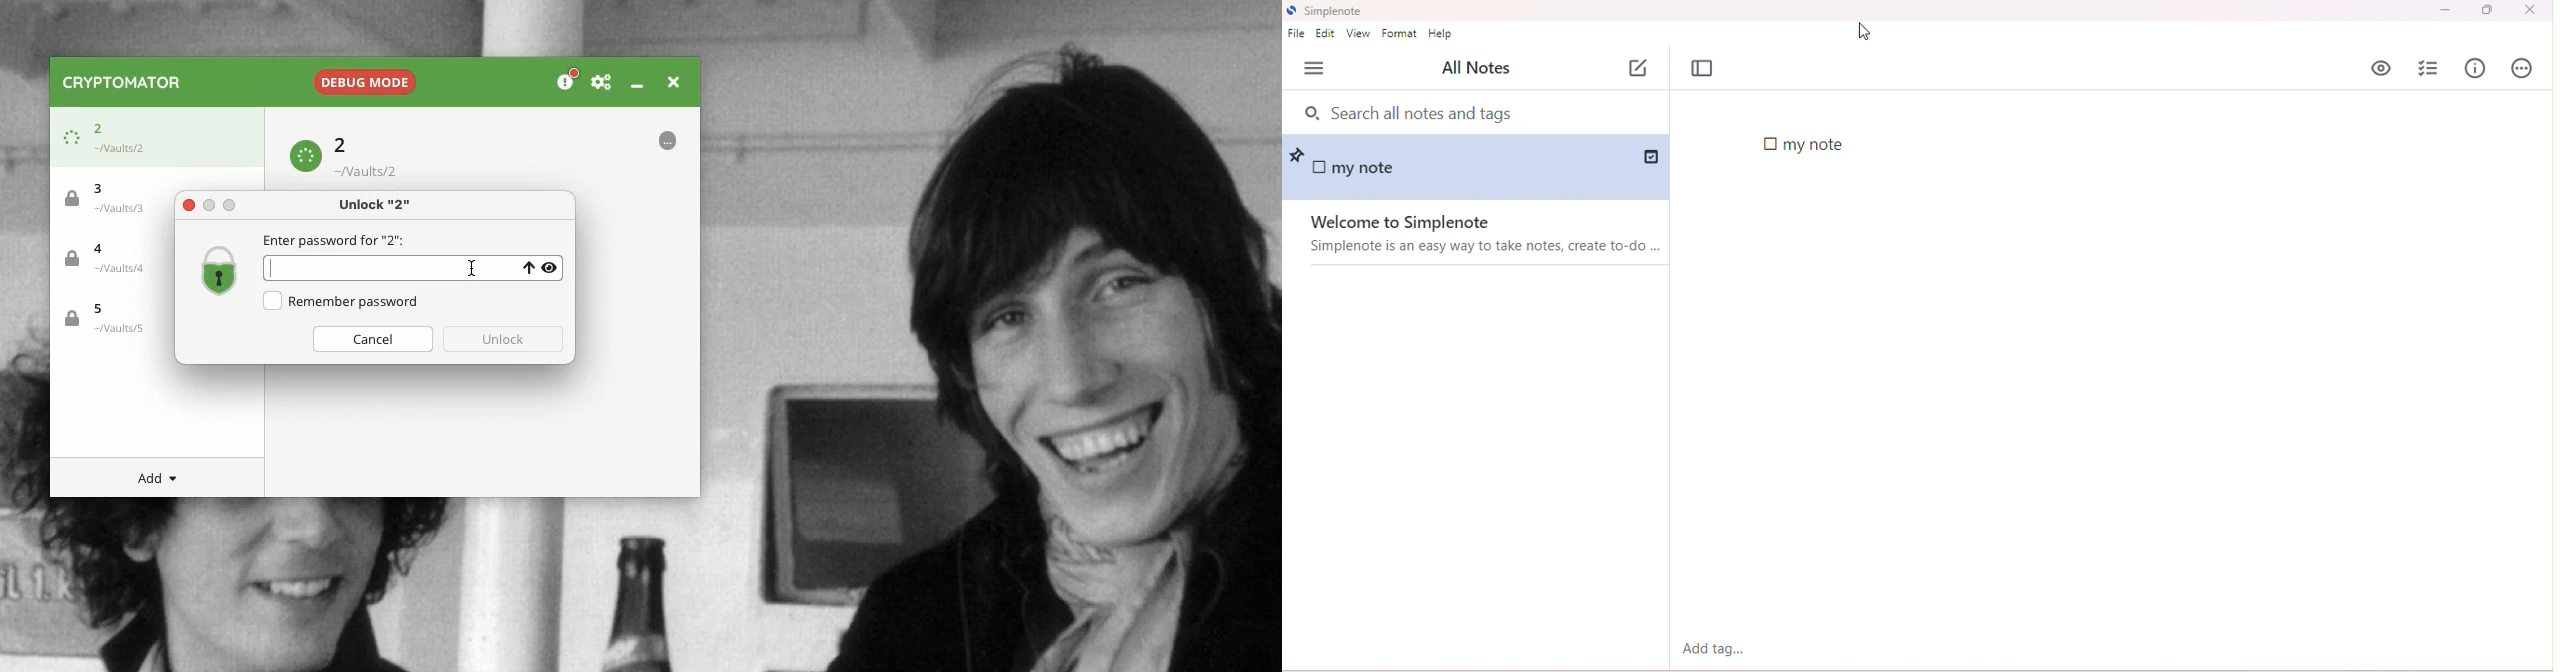 This screenshot has width=2576, height=672. What do you see at coordinates (470, 269) in the screenshot?
I see `cursor` at bounding box center [470, 269].